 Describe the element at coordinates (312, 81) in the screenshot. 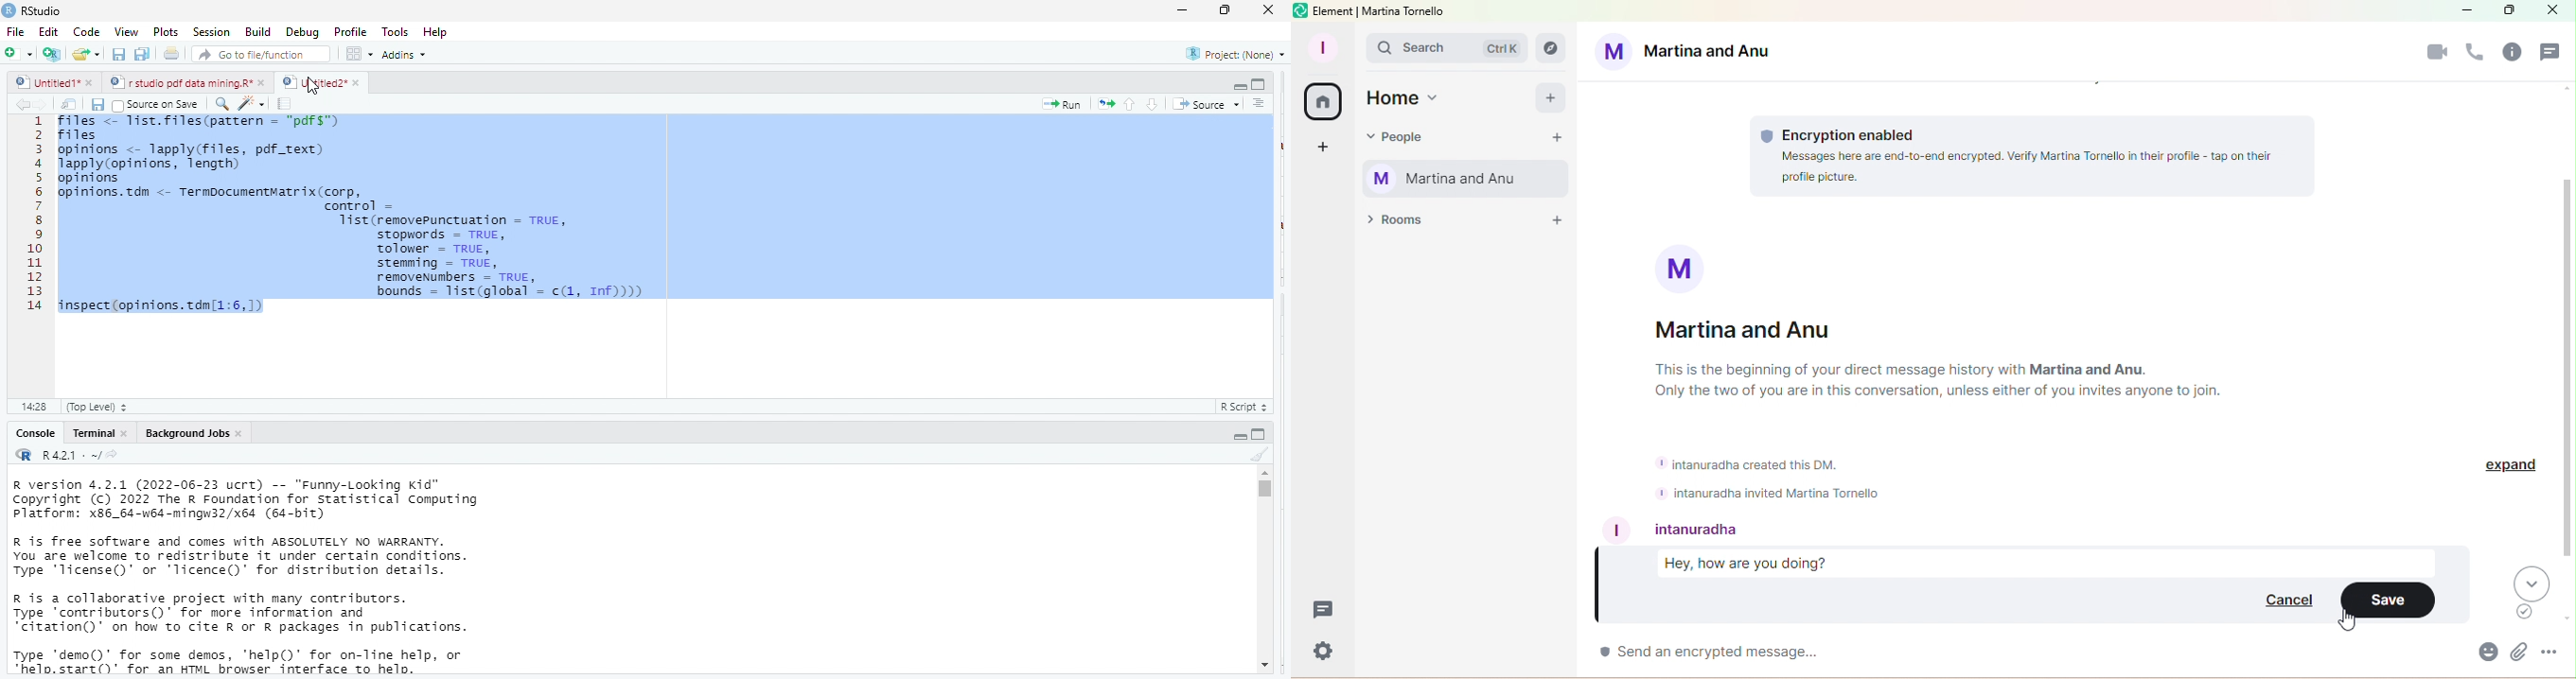

I see `untitled 2` at that location.